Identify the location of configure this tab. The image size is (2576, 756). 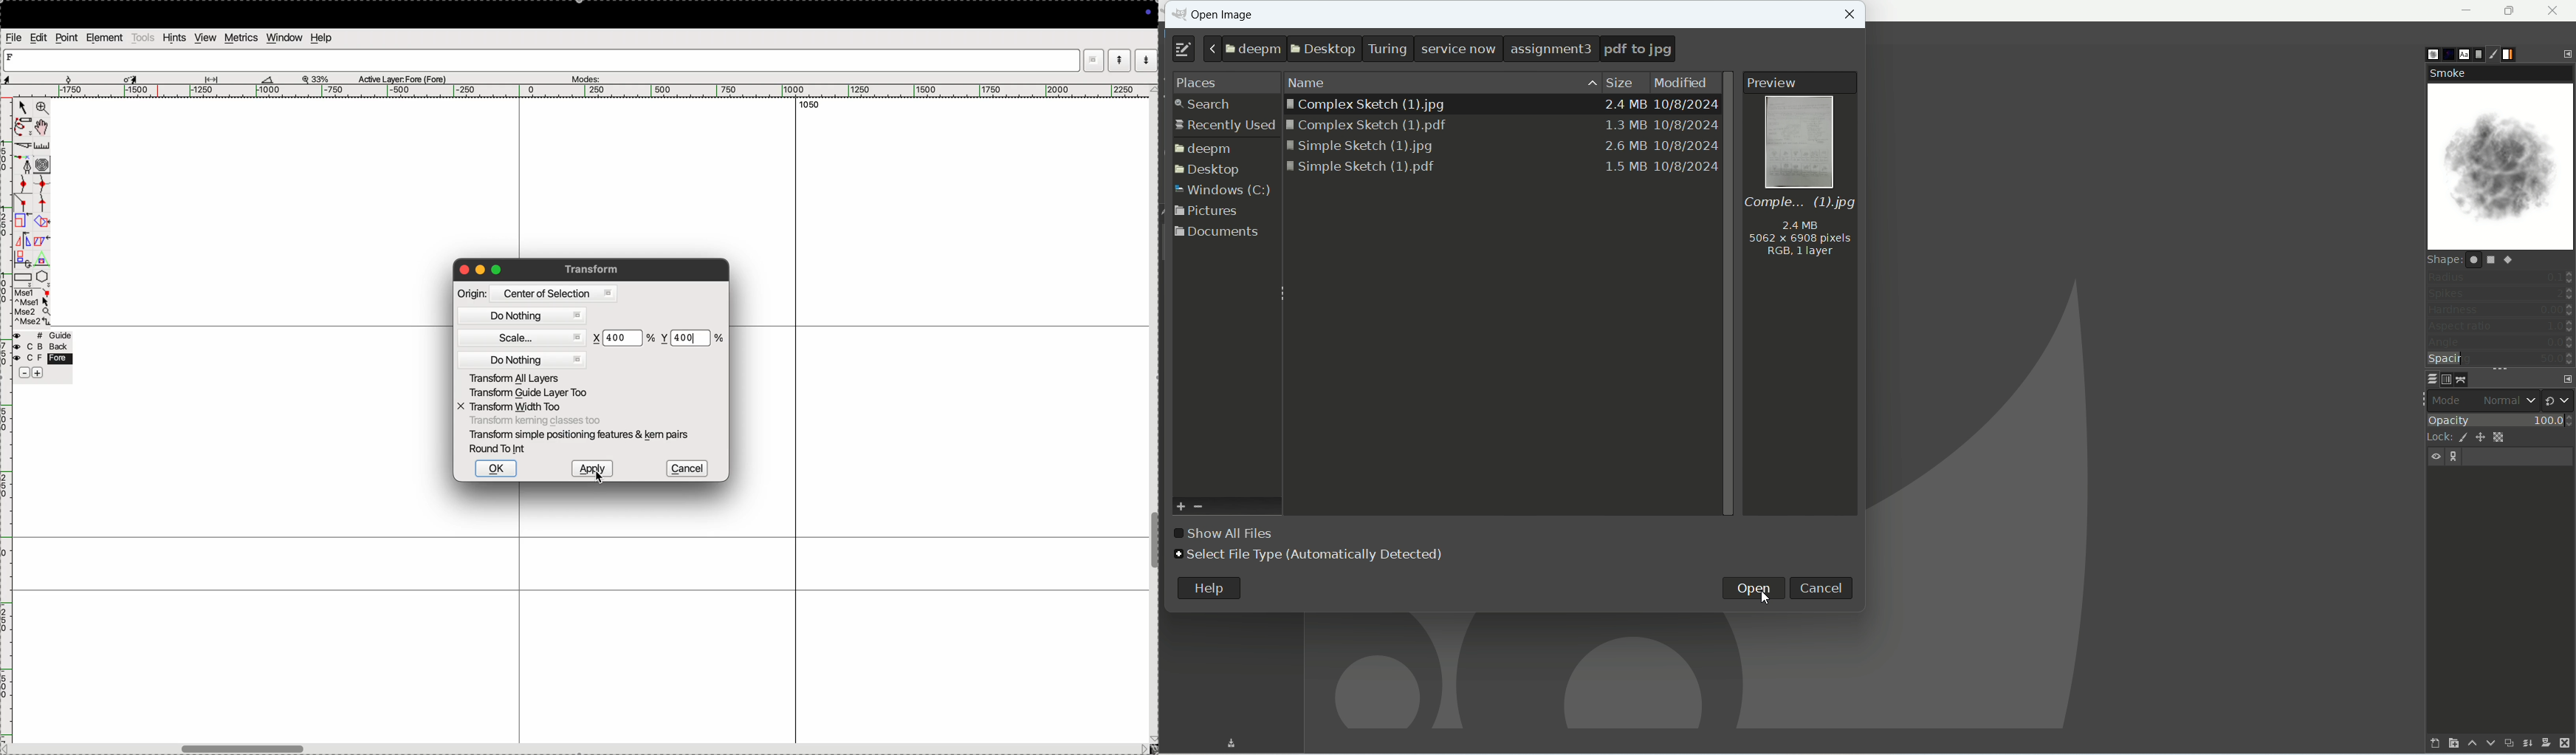
(2566, 52).